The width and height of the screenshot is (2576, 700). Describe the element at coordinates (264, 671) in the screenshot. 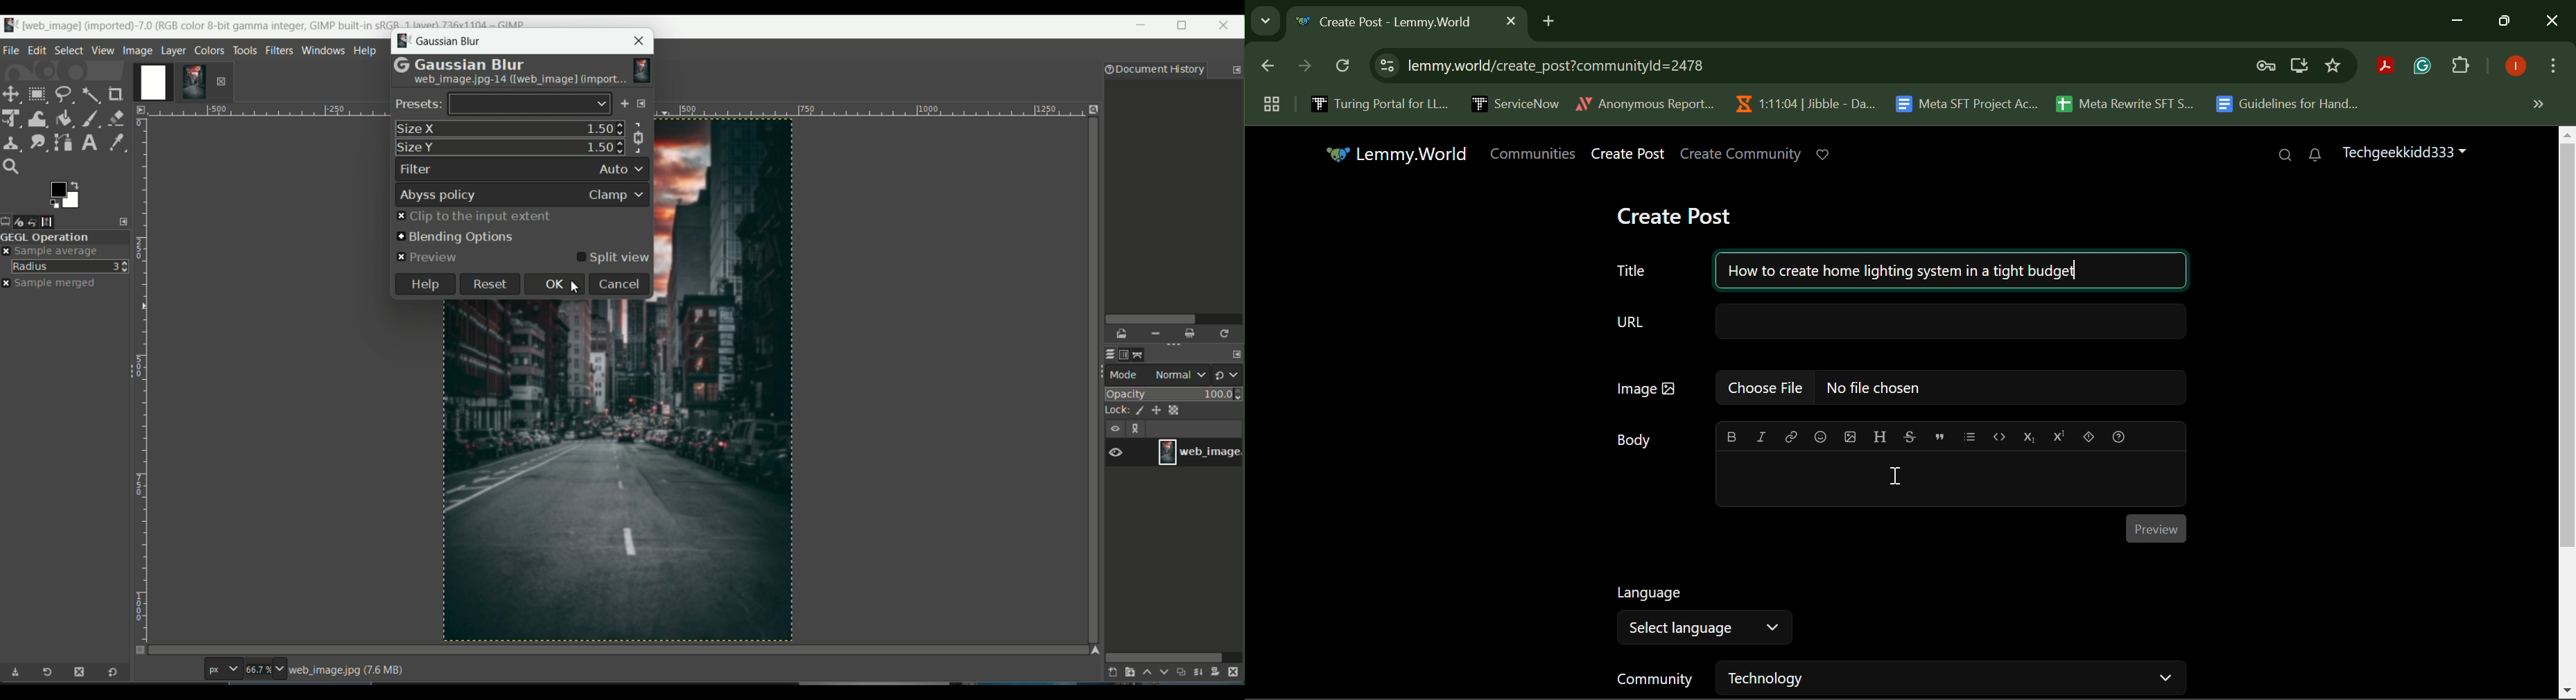

I see `image ratio` at that location.